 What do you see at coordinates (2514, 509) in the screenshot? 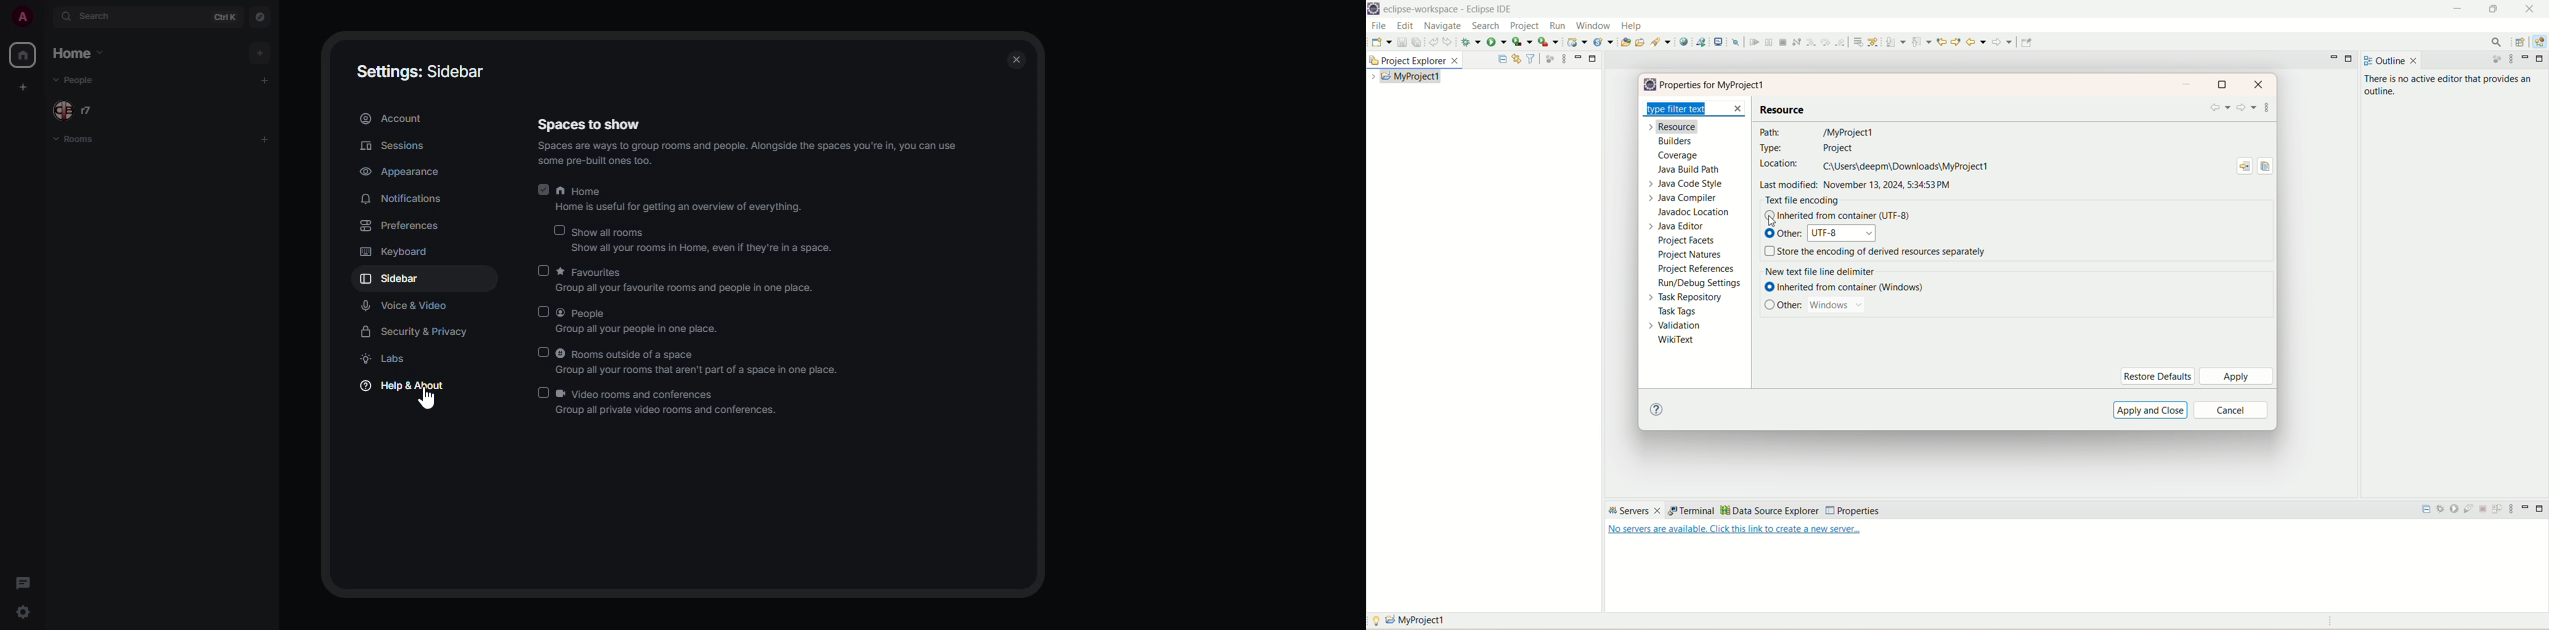
I see `view menu` at bounding box center [2514, 509].